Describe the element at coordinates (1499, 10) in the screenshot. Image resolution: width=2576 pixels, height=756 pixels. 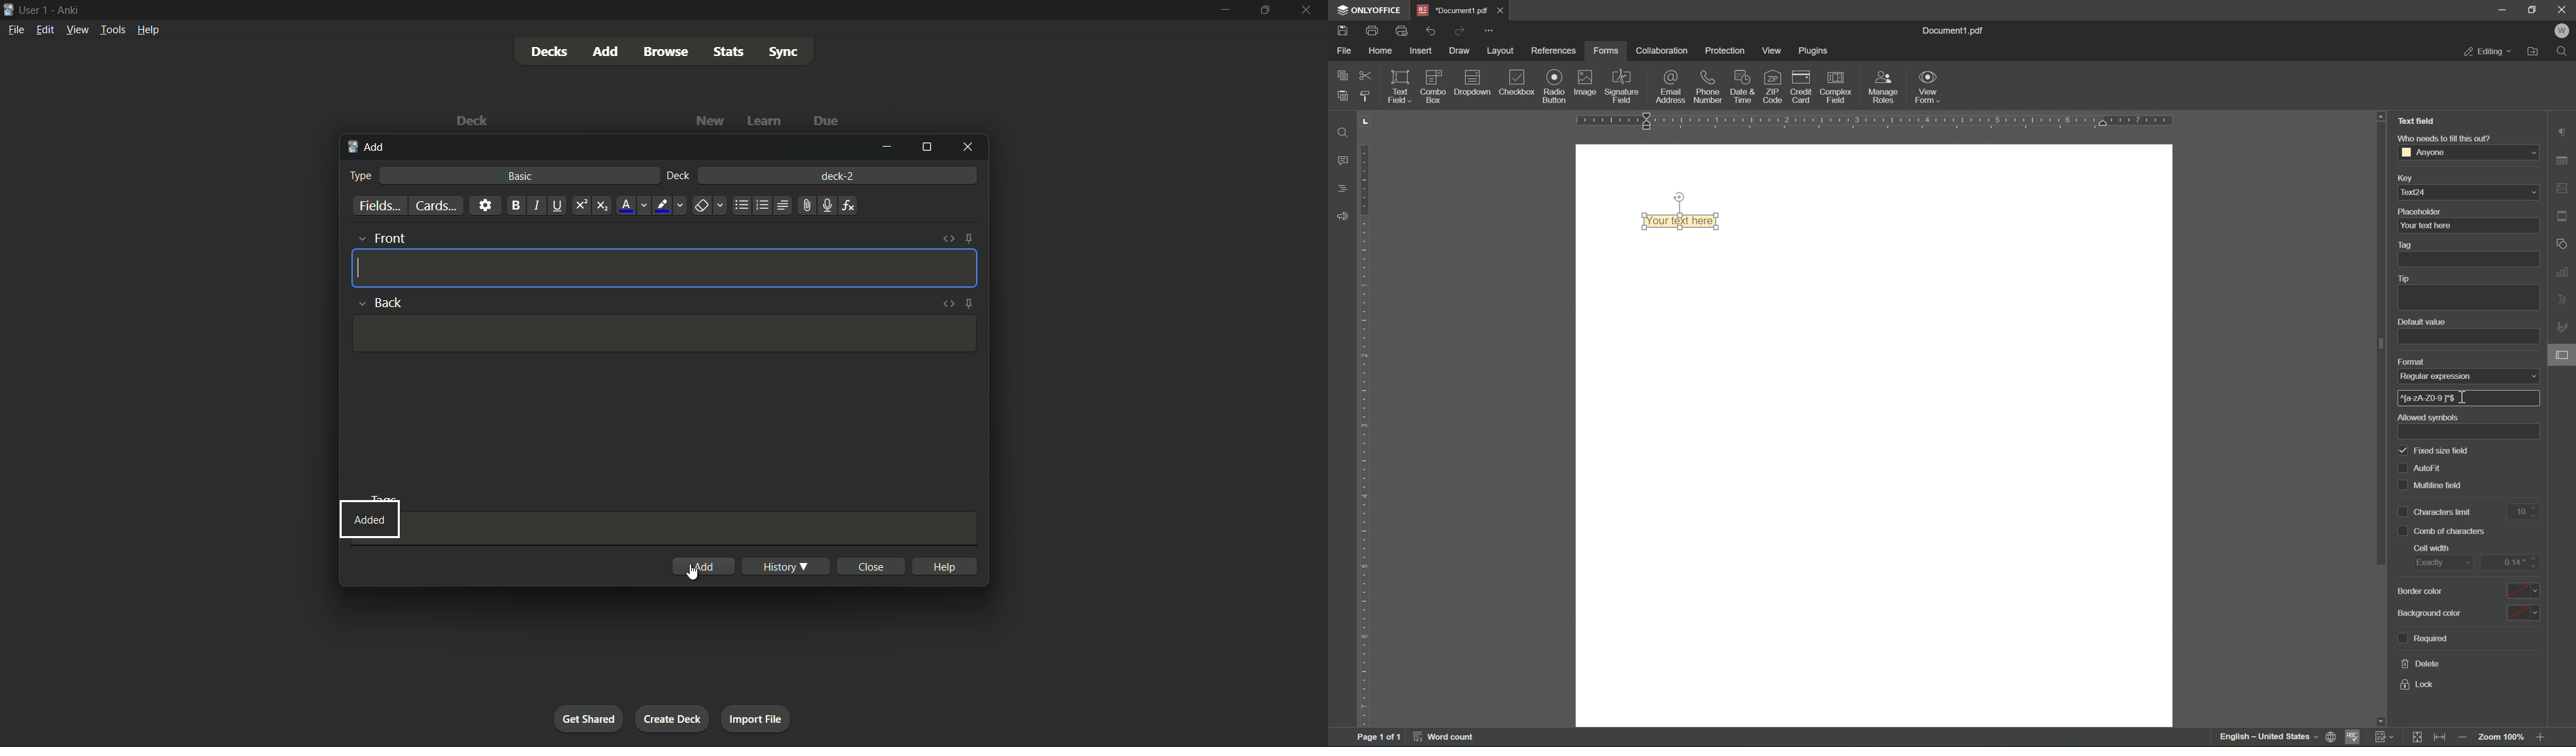
I see `close` at that location.